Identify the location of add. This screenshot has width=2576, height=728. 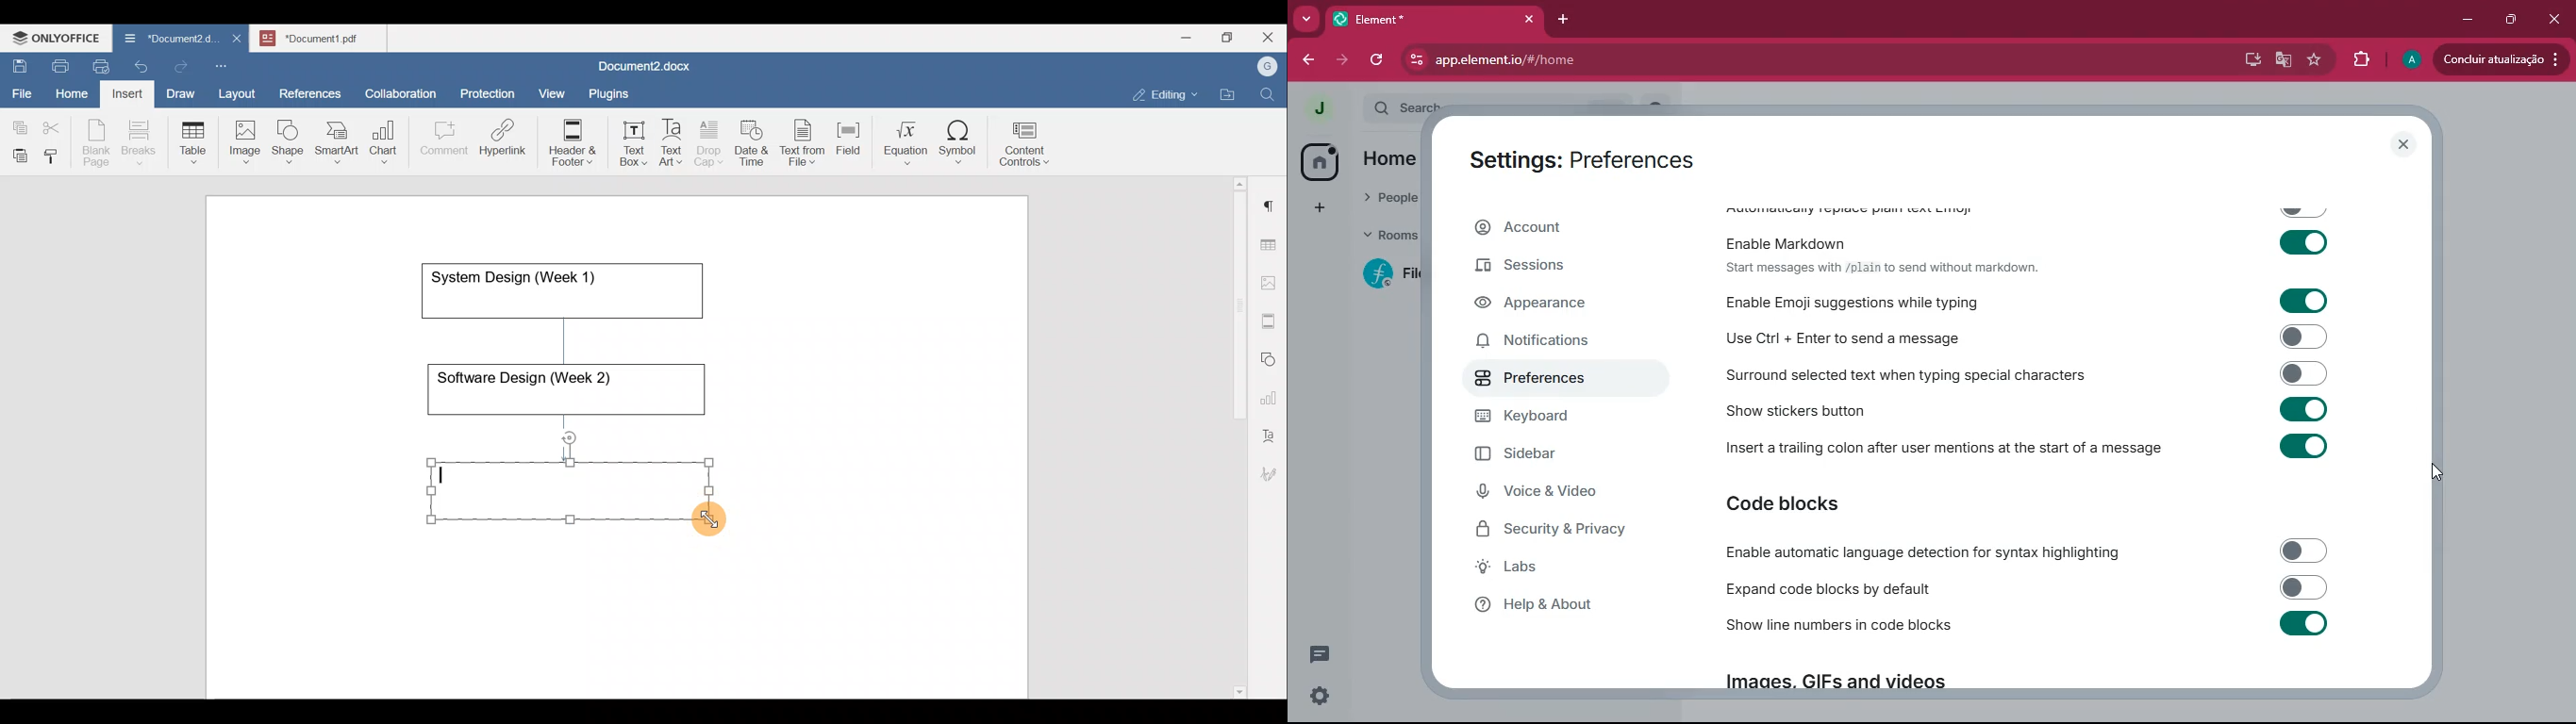
(1320, 208).